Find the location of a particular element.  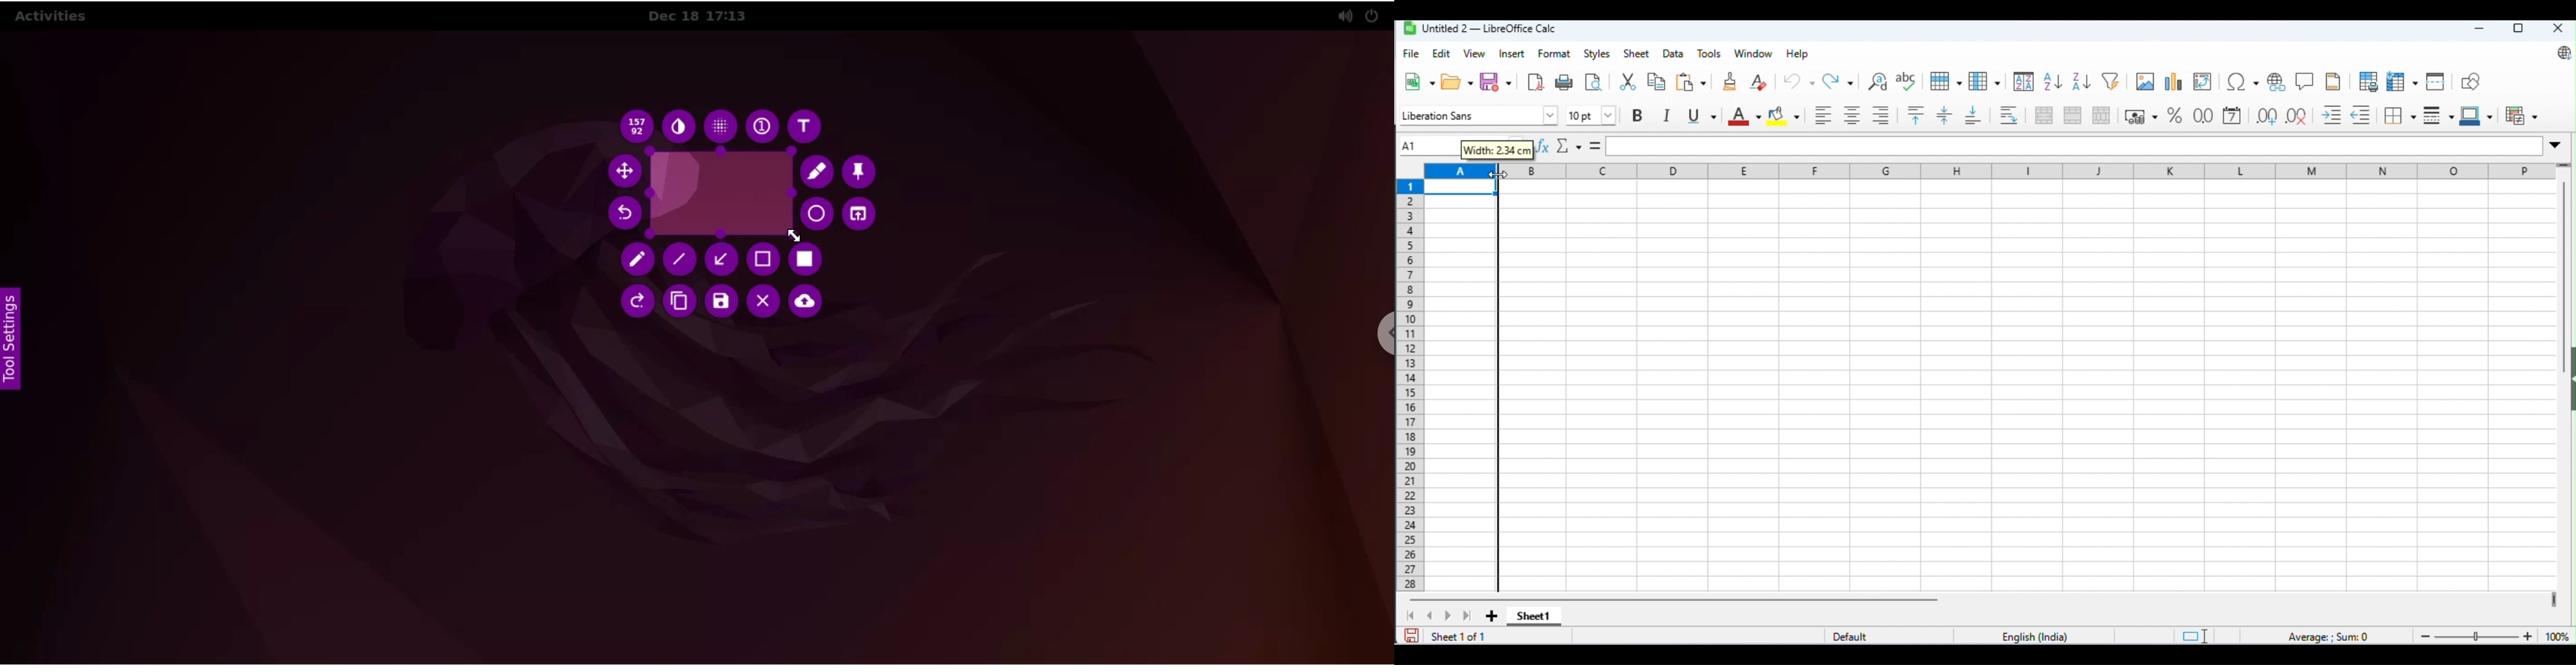

add decimal place is located at coordinates (2266, 115).